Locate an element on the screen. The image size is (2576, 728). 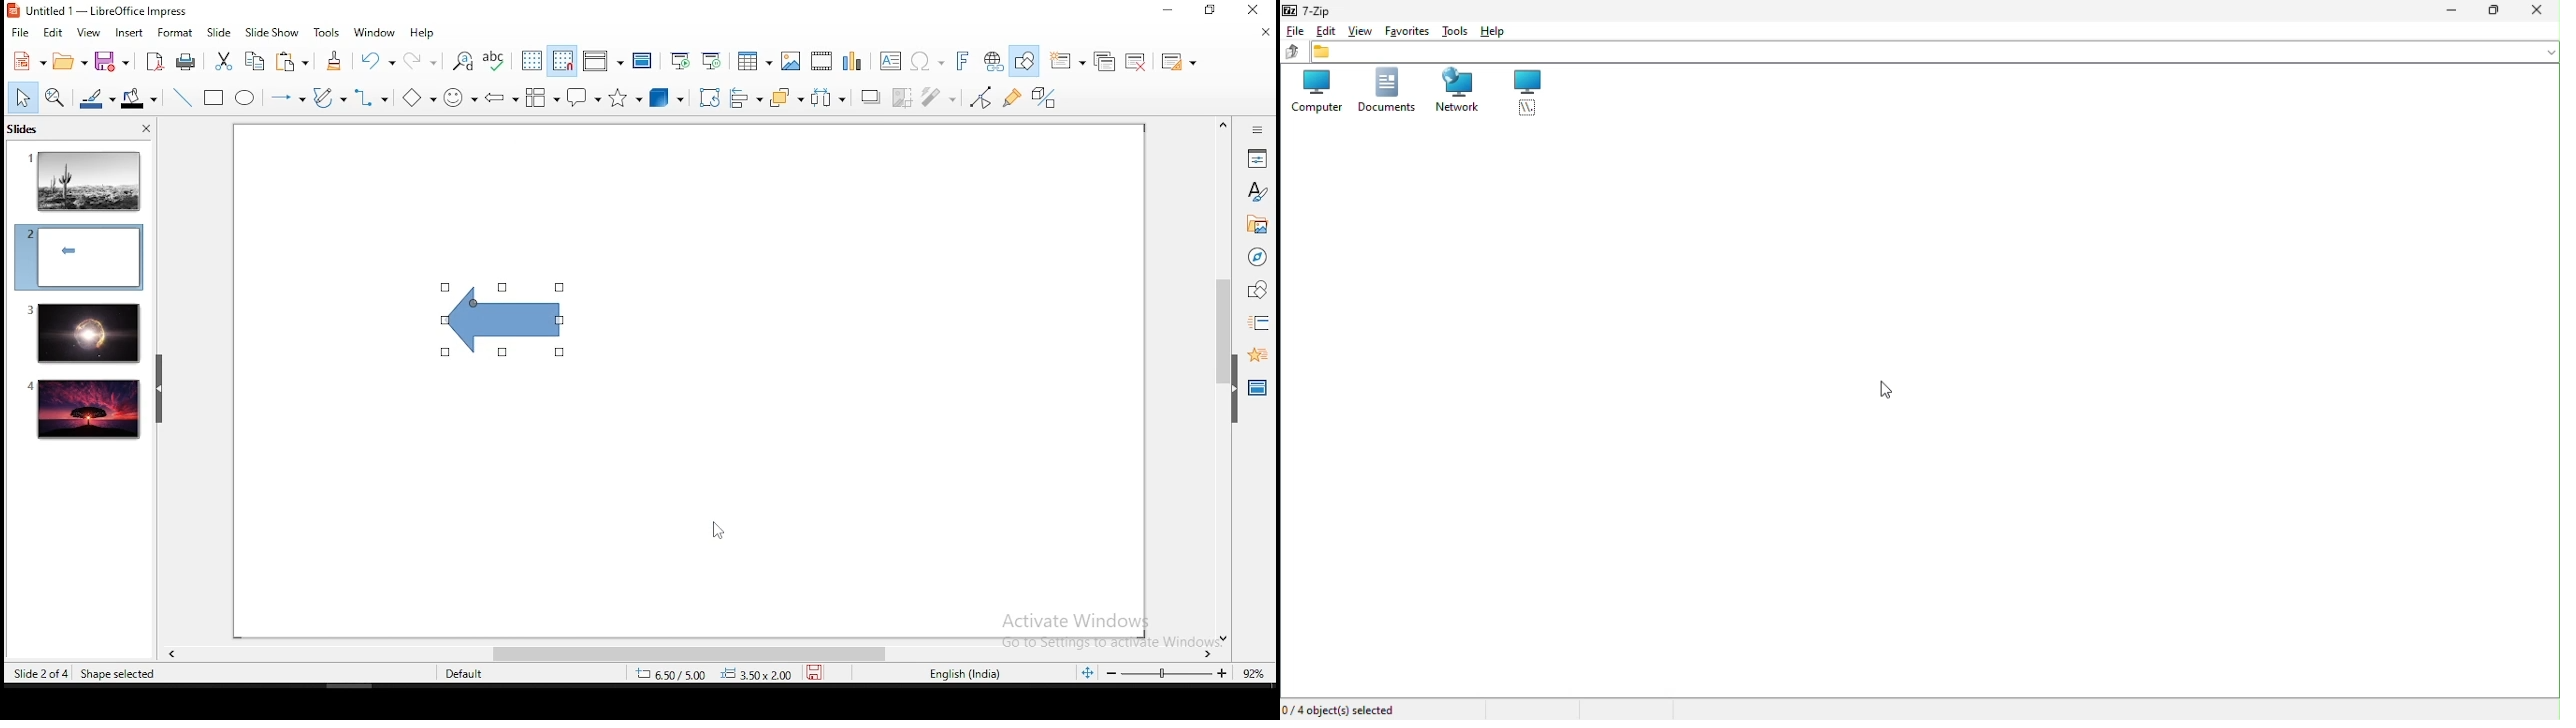
open is located at coordinates (65, 62).